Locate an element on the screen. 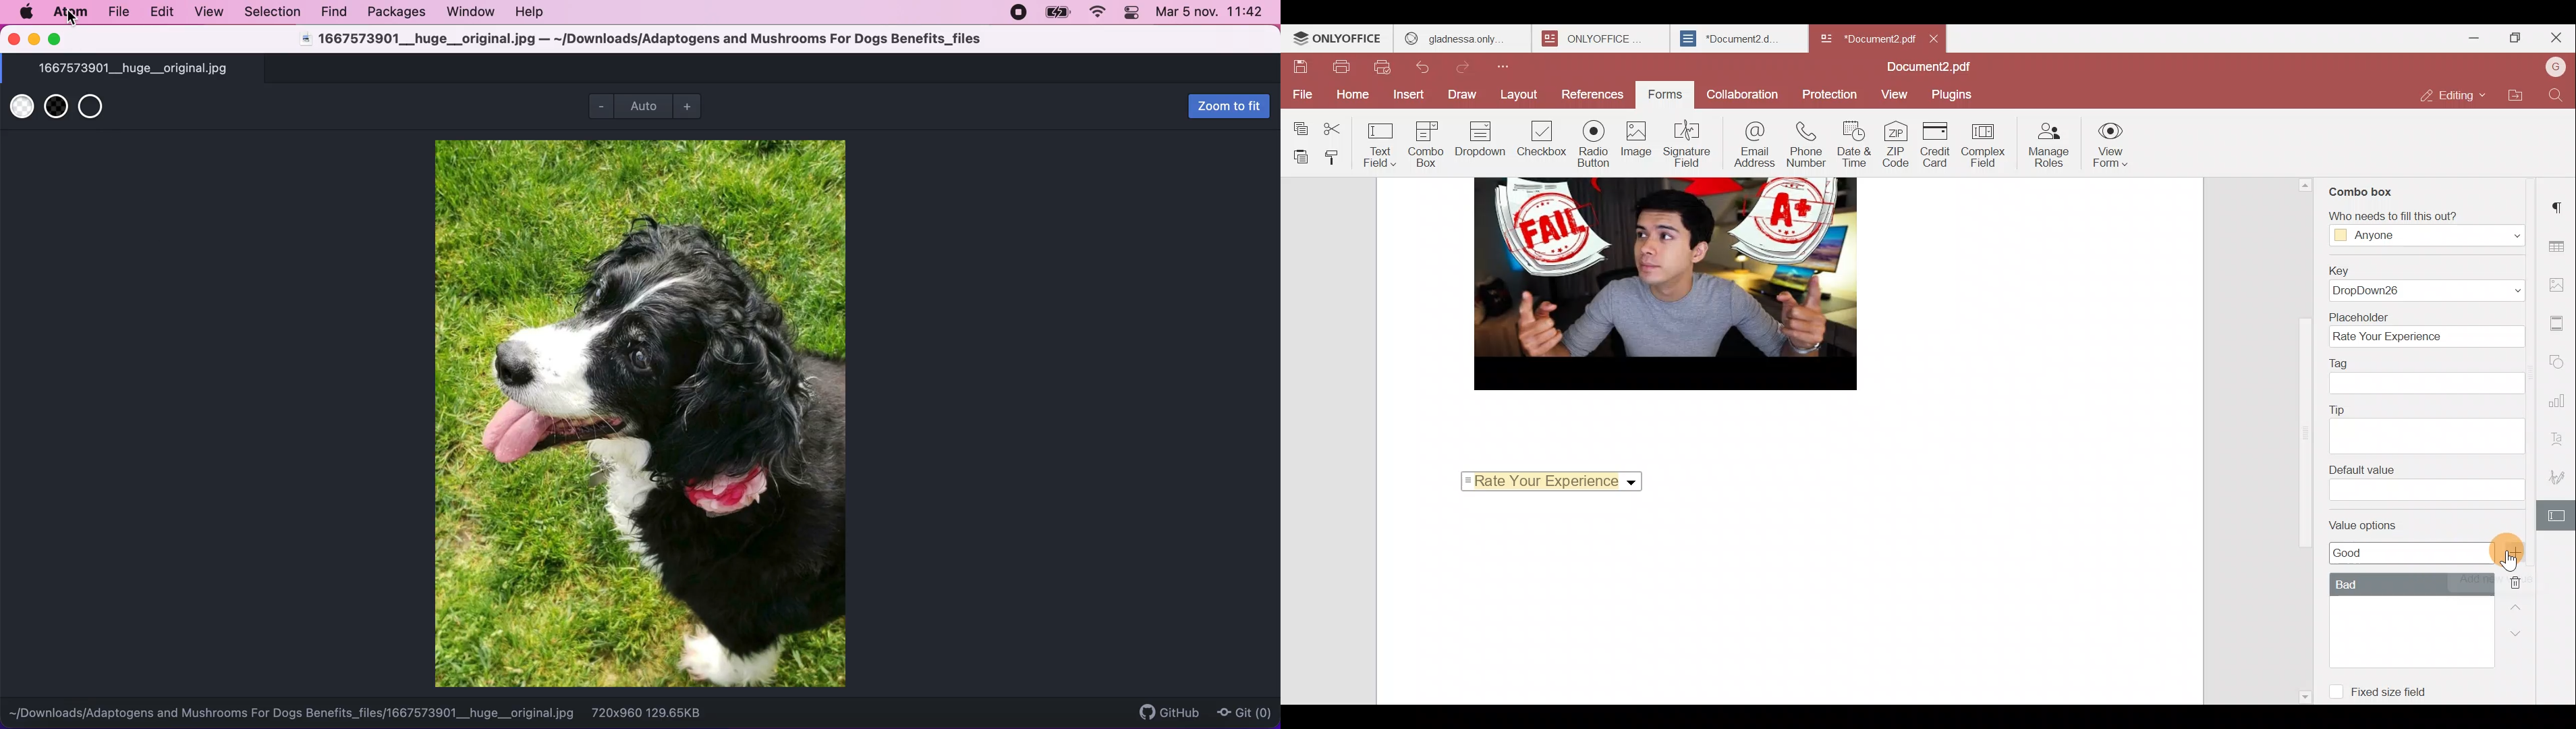  Copy is located at coordinates (1300, 126).